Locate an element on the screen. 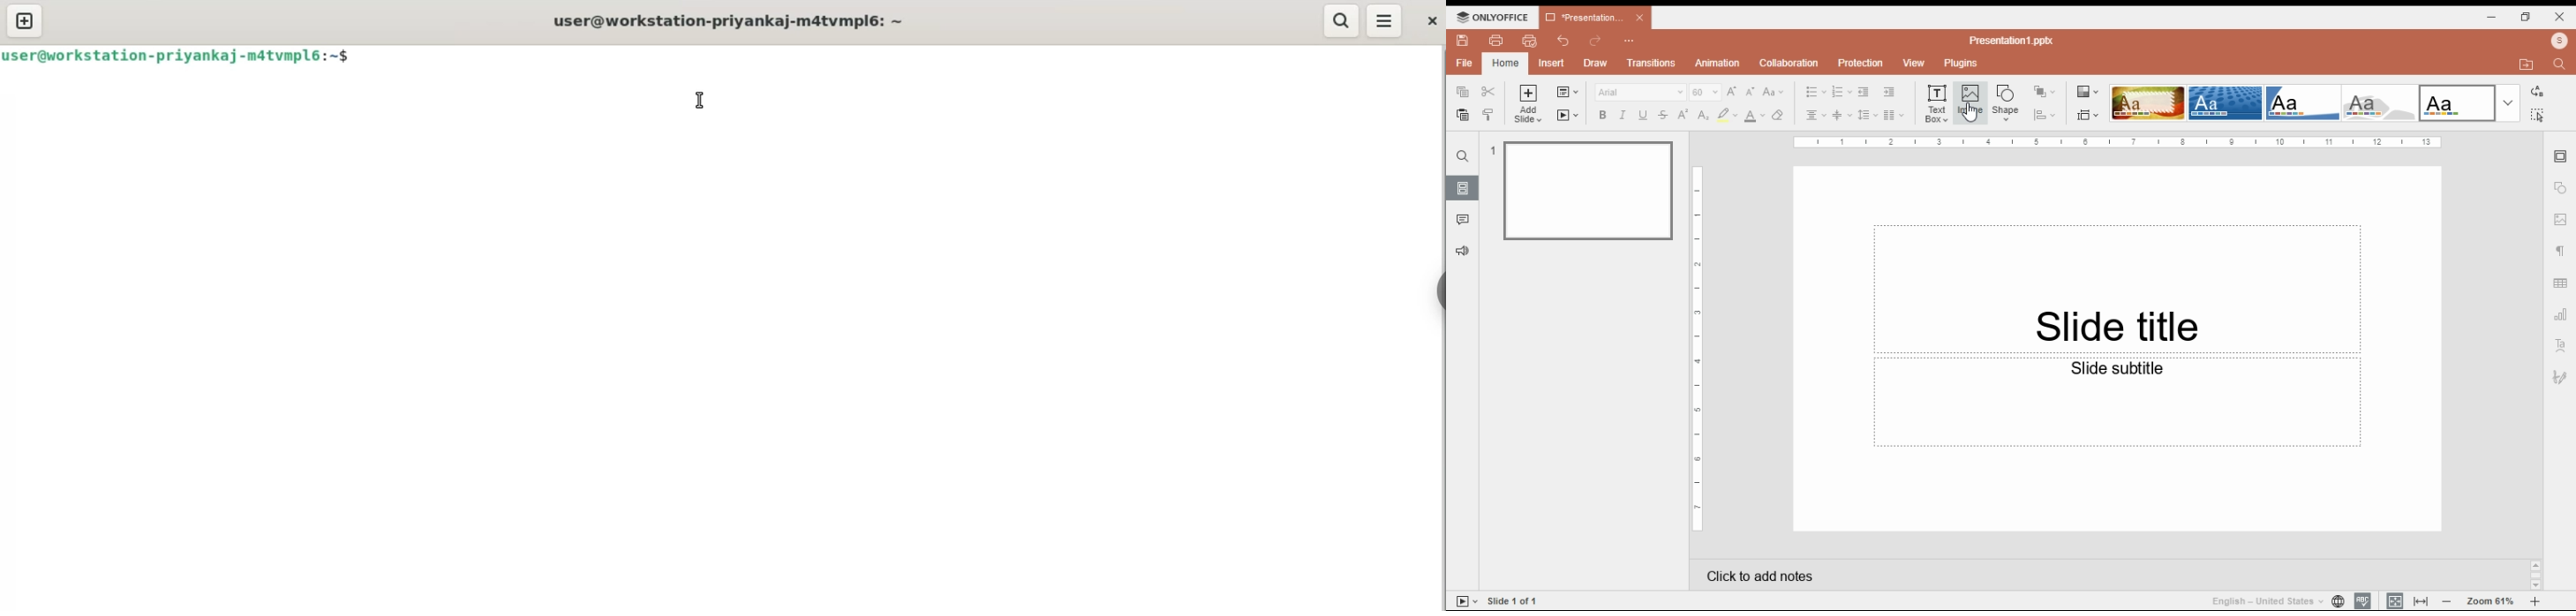 The width and height of the screenshot is (2576, 616). paste is located at coordinates (1464, 115).